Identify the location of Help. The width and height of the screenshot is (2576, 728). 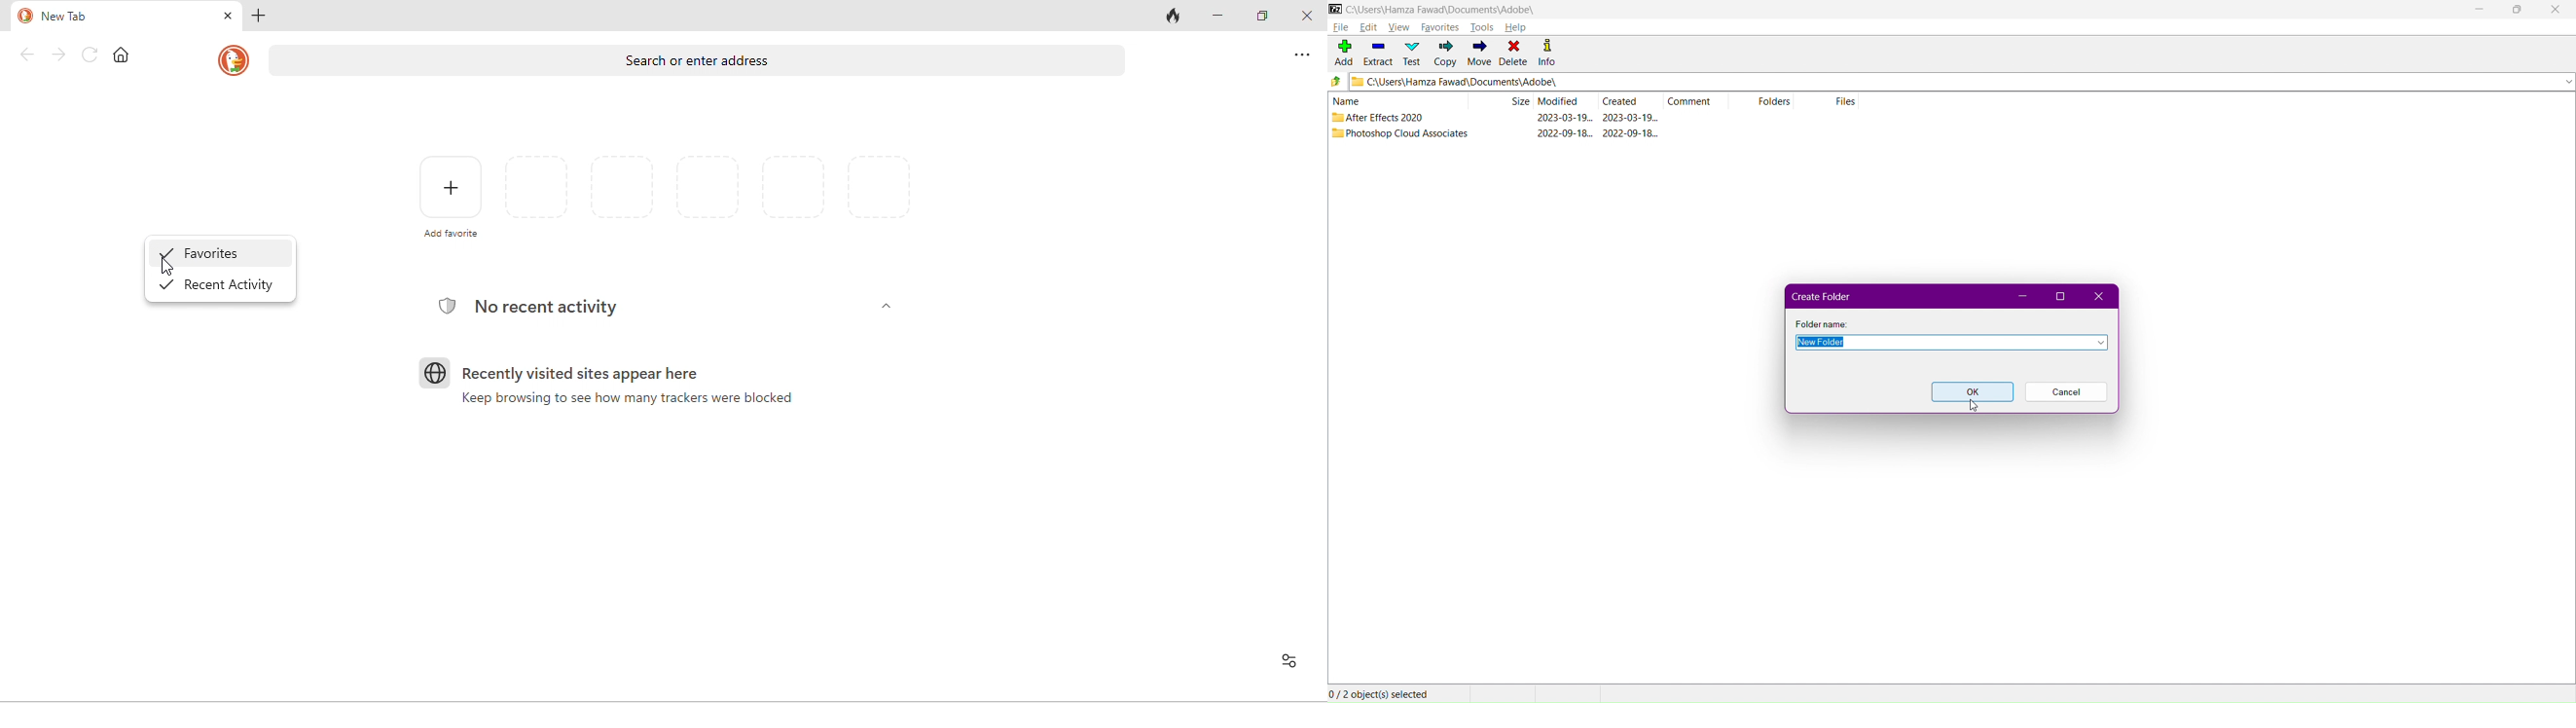
(1520, 27).